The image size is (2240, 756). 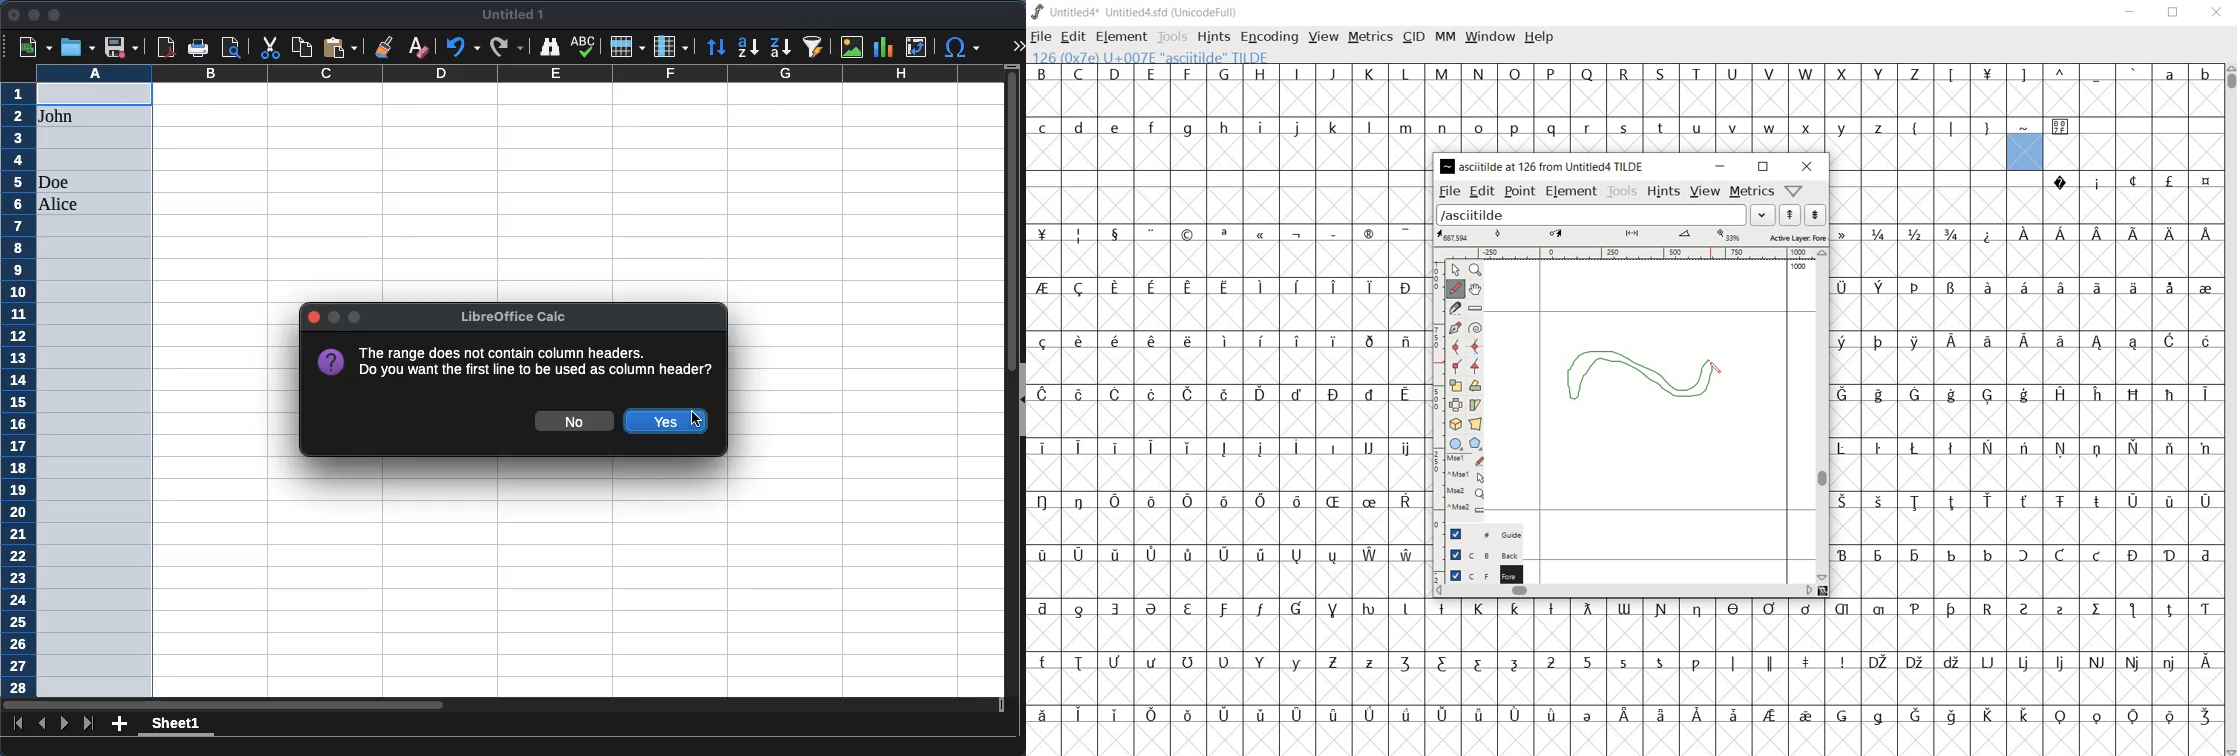 What do you see at coordinates (1445, 39) in the screenshot?
I see `MM` at bounding box center [1445, 39].